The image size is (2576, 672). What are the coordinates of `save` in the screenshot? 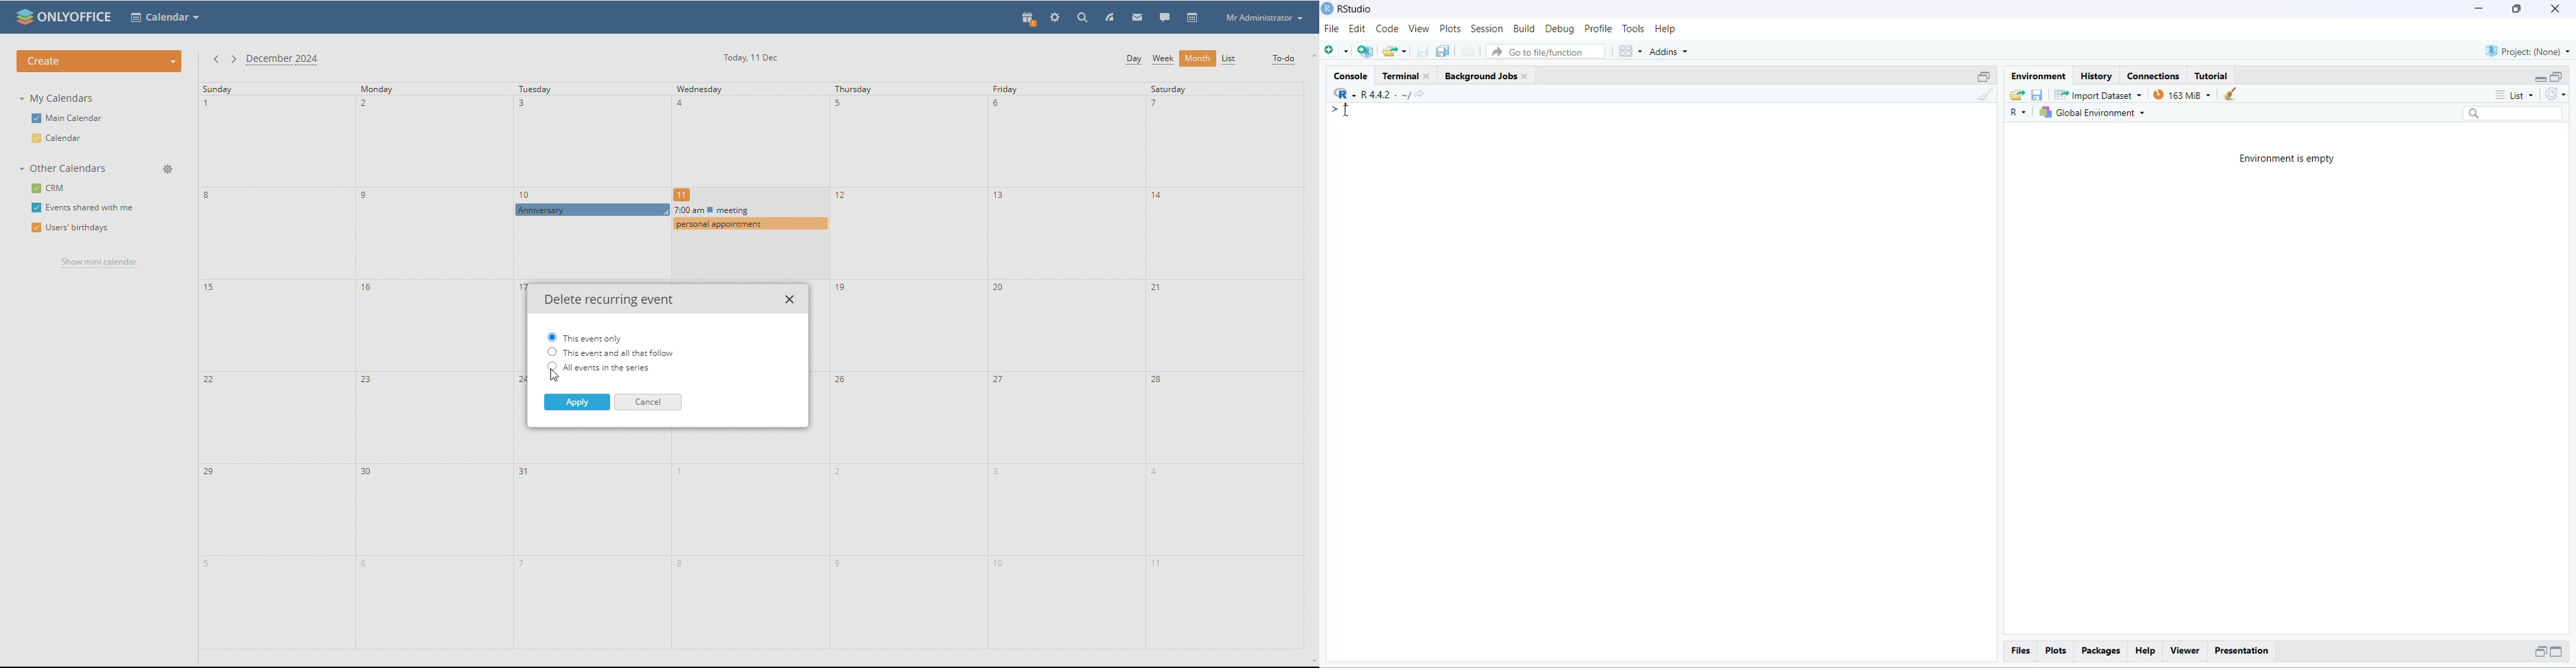 It's located at (2036, 95).